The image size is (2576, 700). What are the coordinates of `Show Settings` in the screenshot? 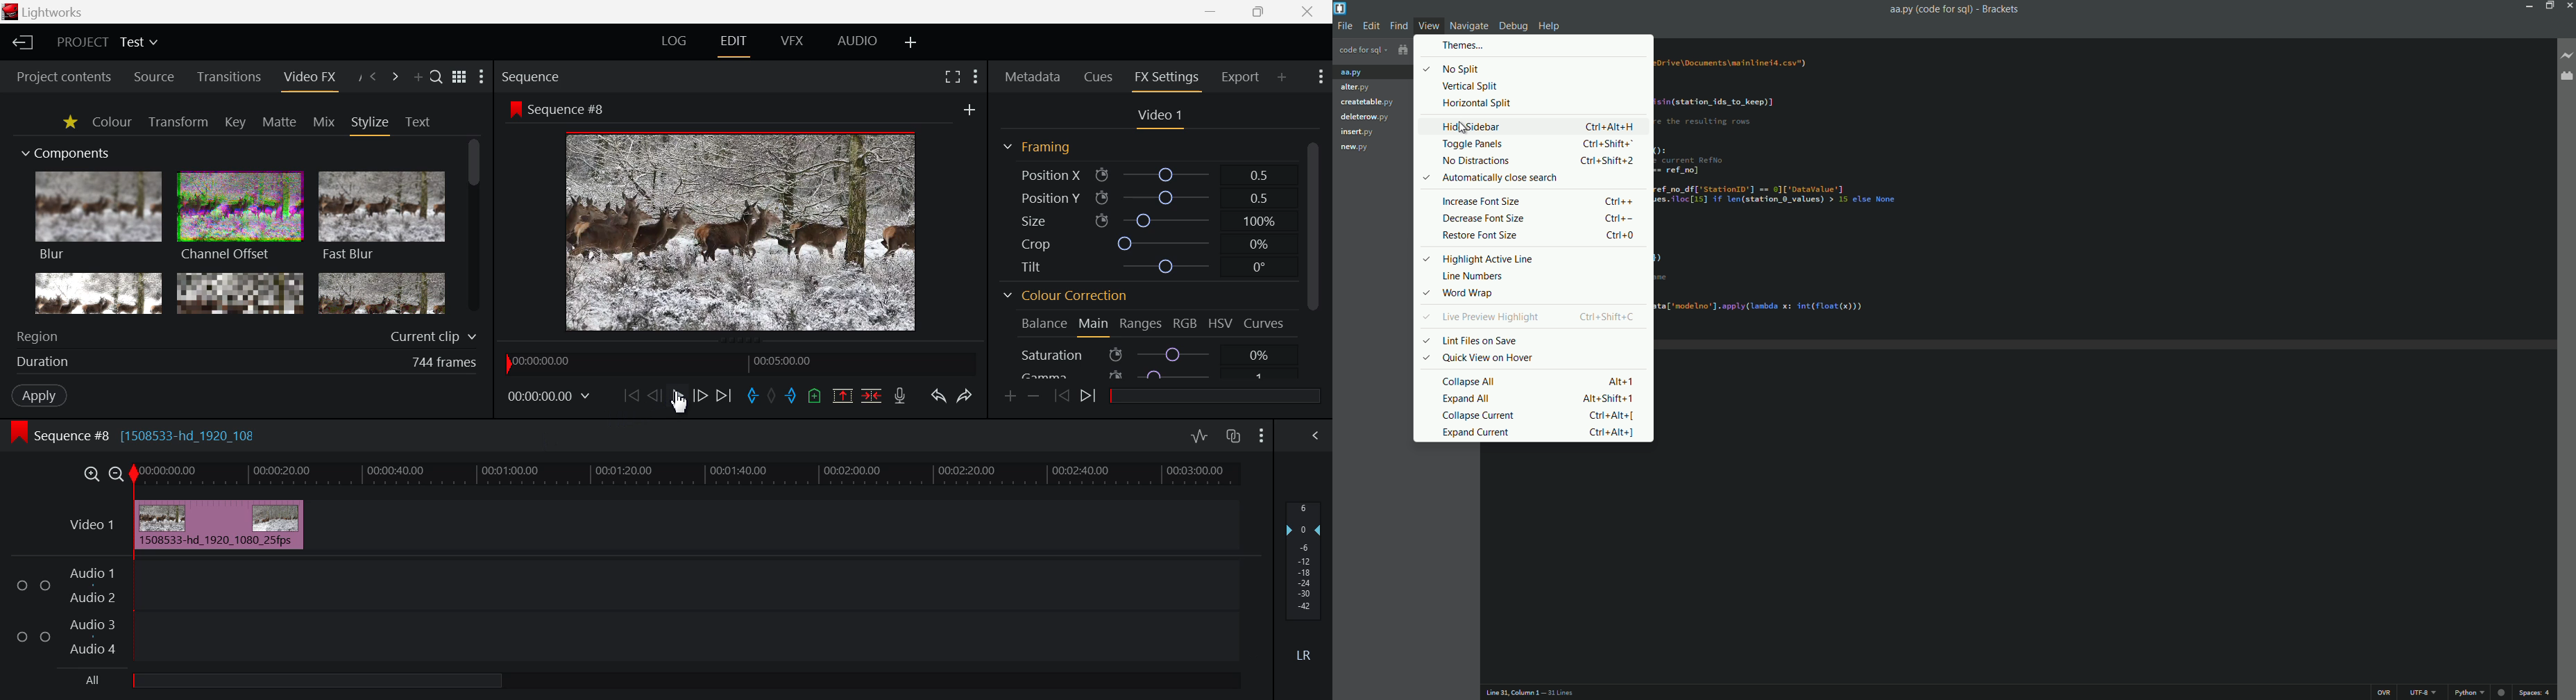 It's located at (1319, 78).